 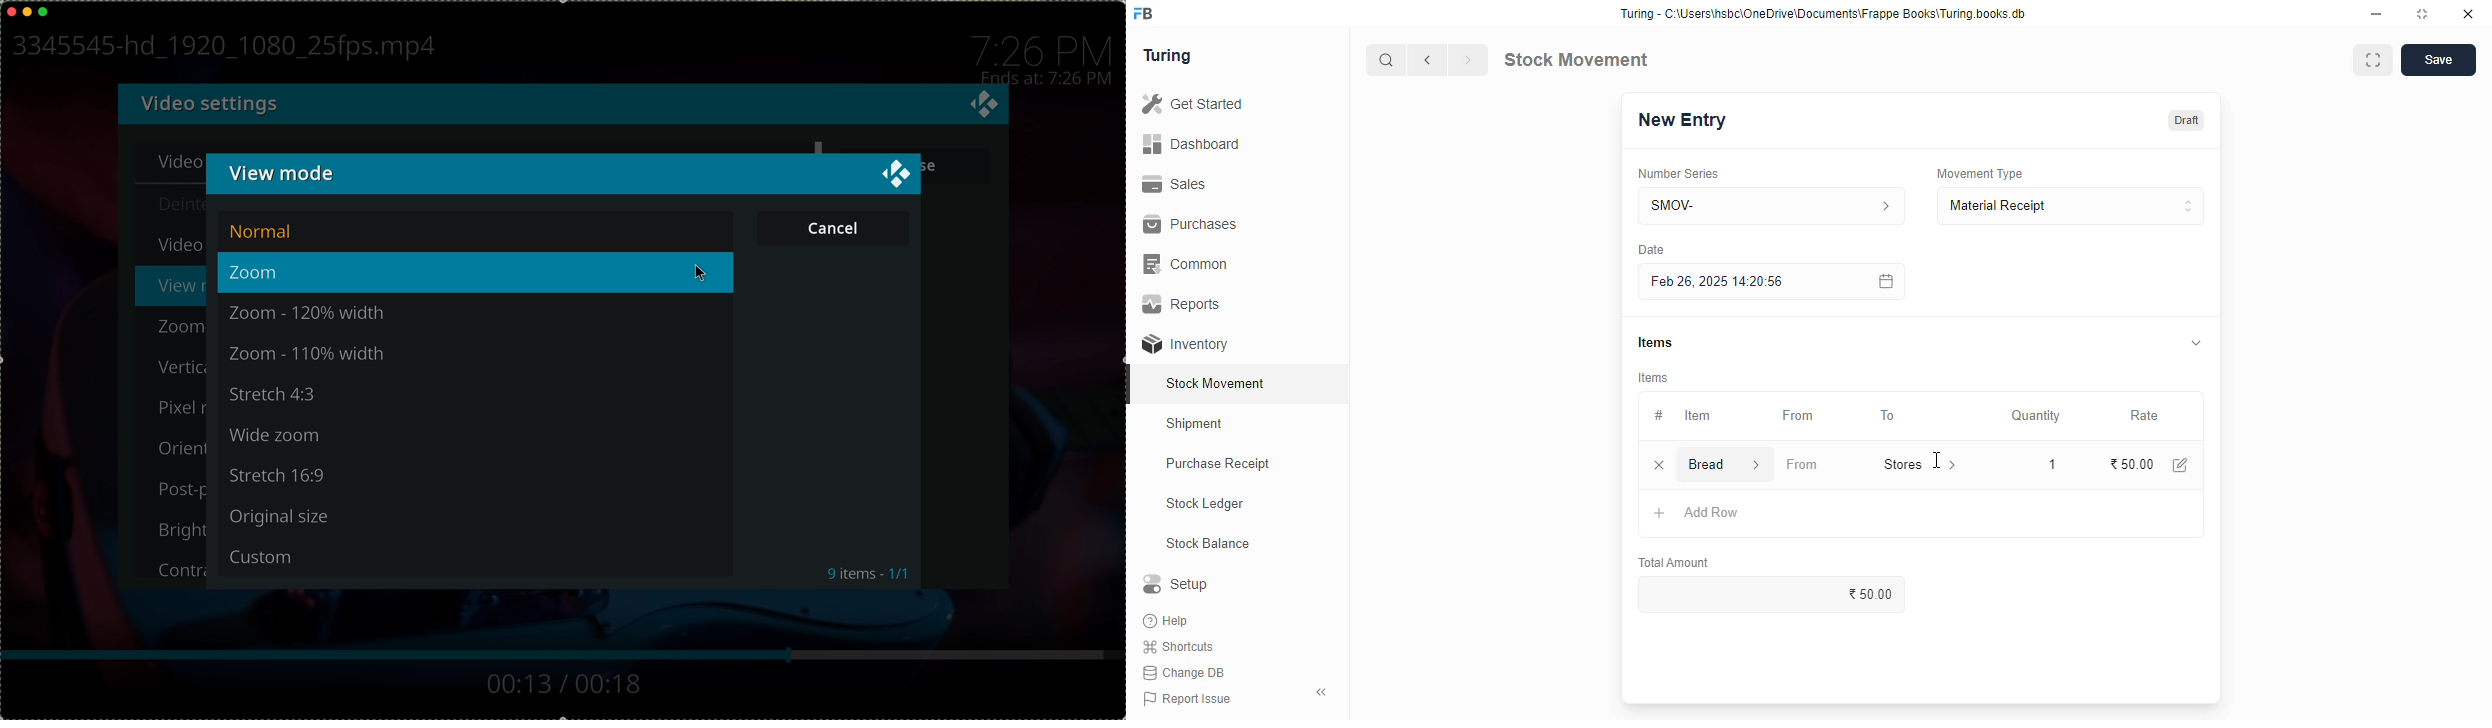 What do you see at coordinates (1185, 344) in the screenshot?
I see `inventory` at bounding box center [1185, 344].